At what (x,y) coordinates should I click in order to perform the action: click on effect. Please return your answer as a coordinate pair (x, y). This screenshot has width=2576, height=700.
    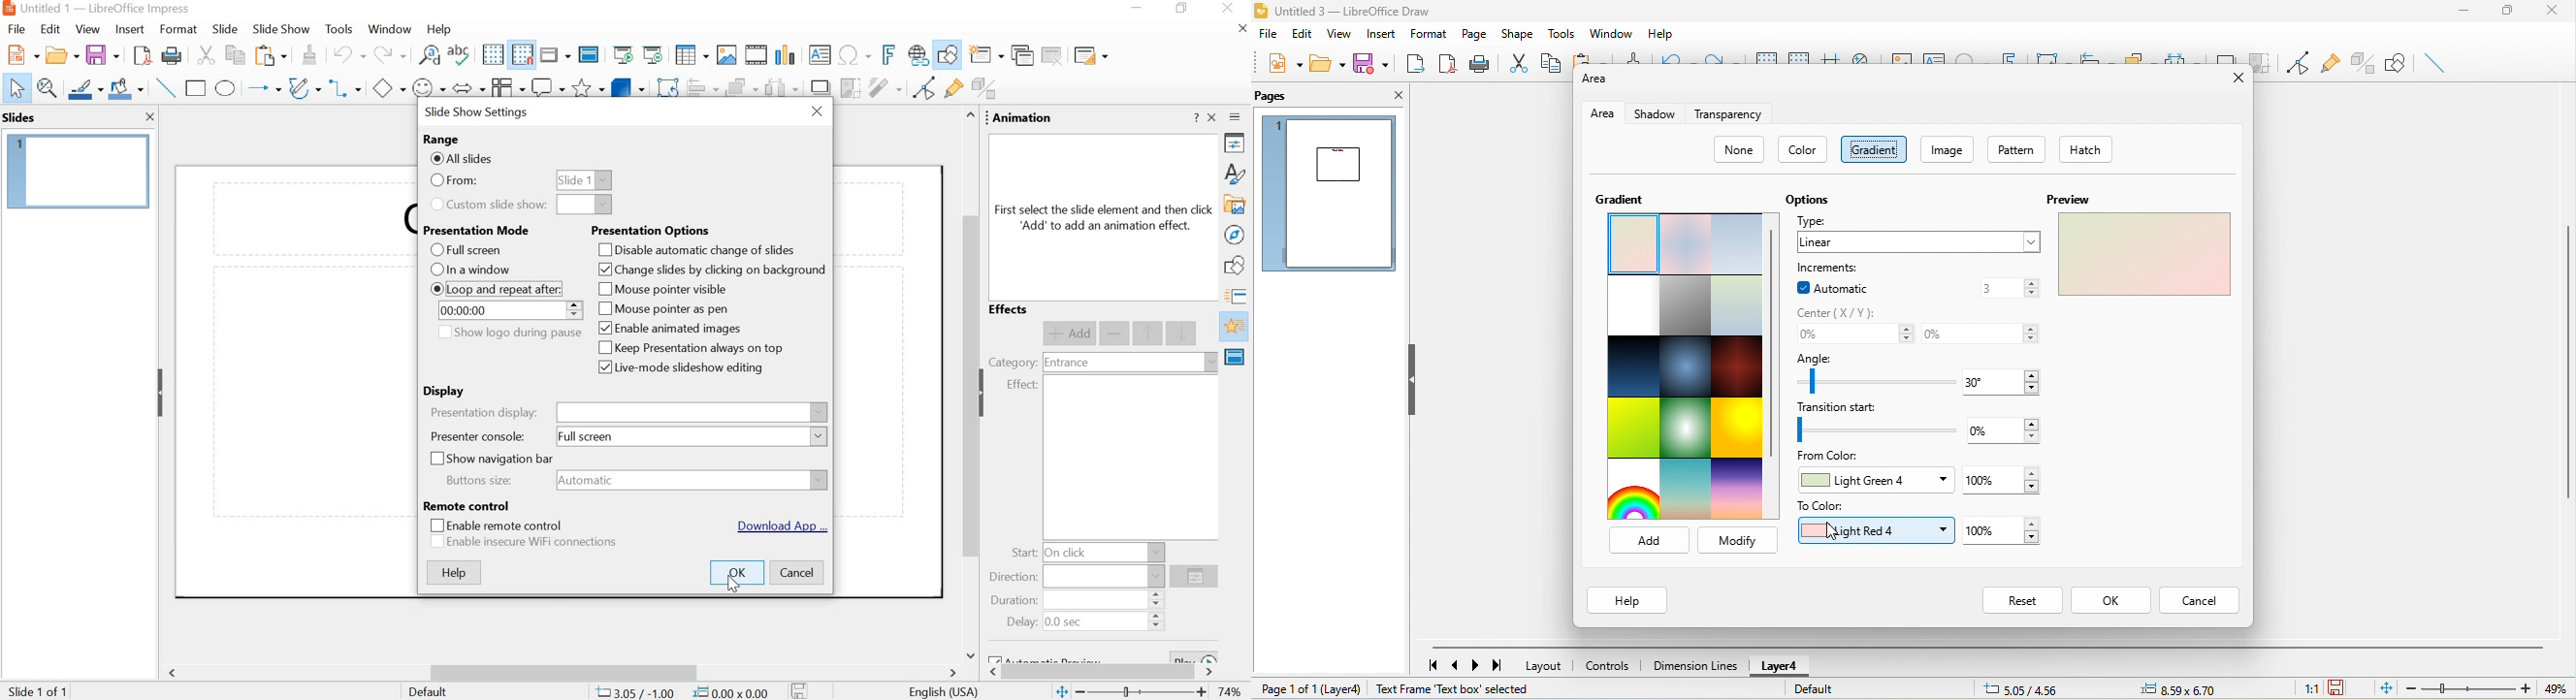
    Looking at the image, I should click on (1022, 385).